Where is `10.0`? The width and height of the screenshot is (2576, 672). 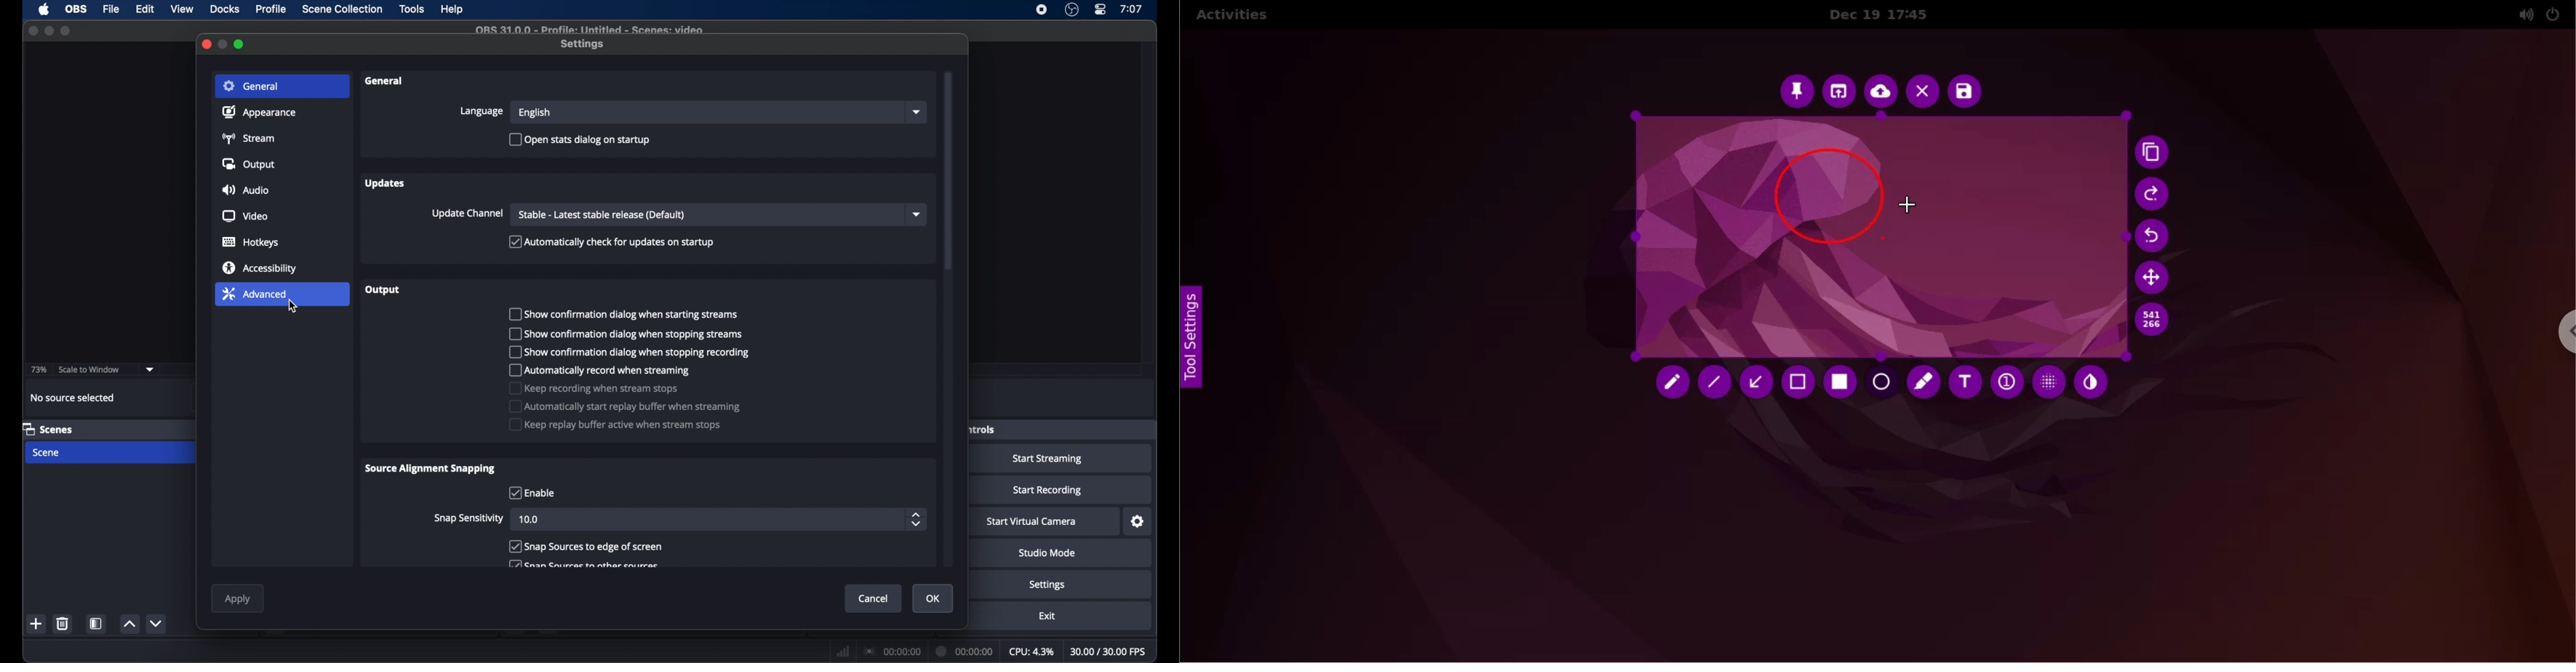
10.0 is located at coordinates (530, 520).